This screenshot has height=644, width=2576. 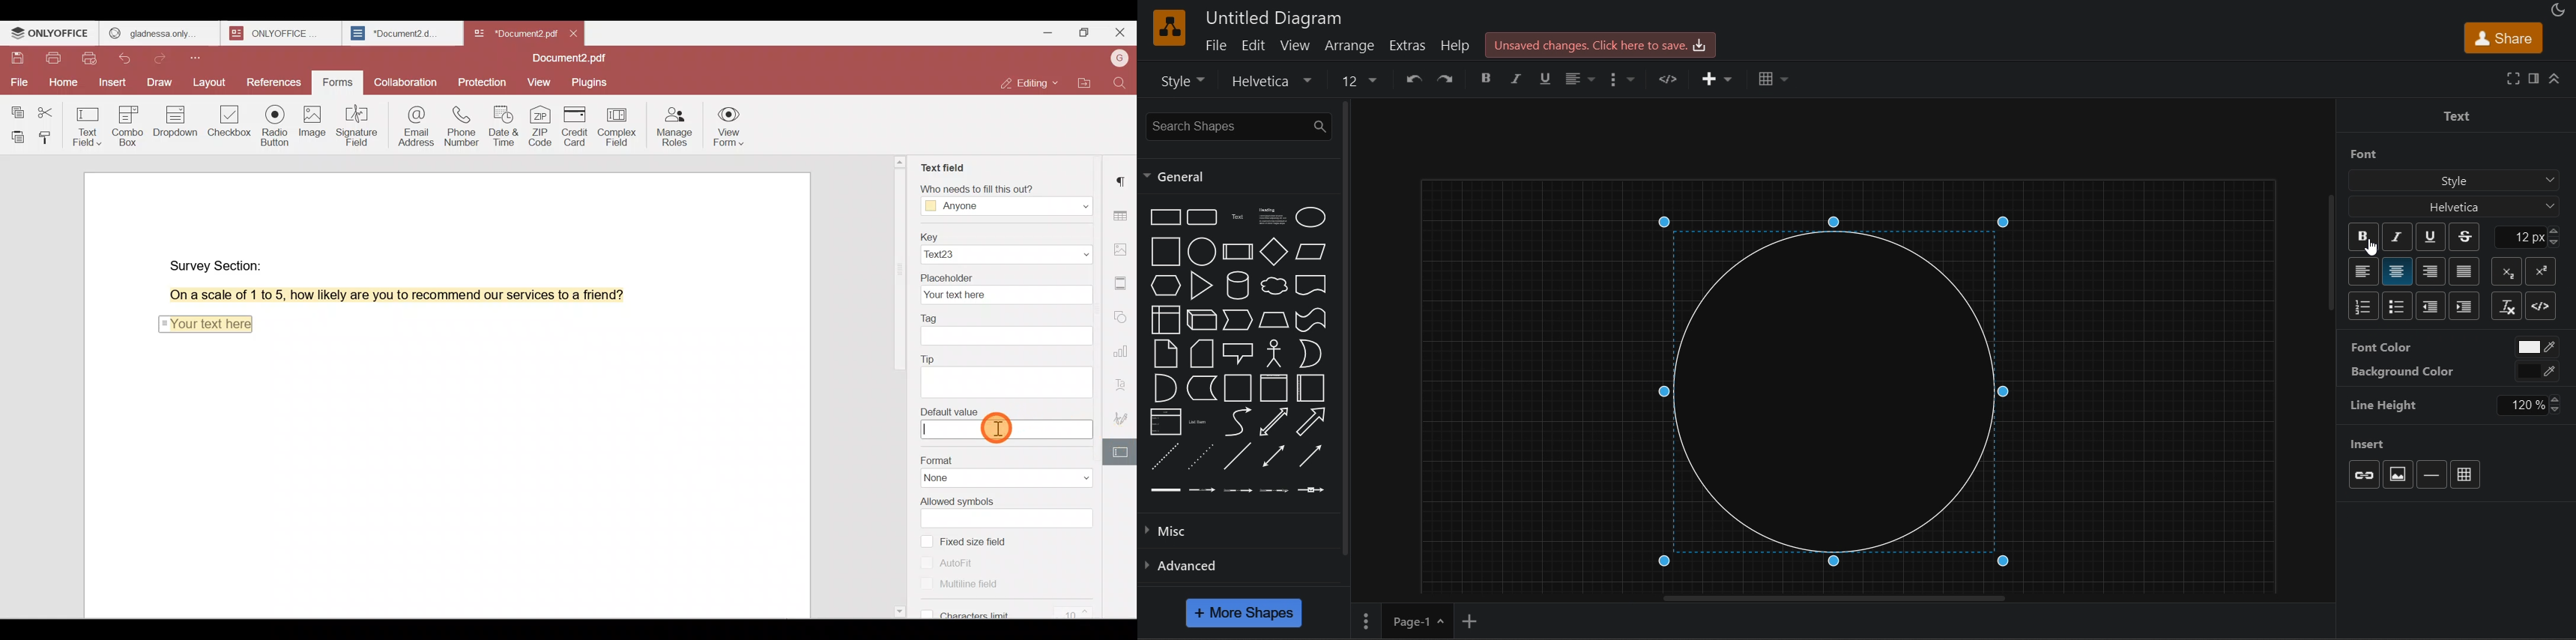 I want to click on Chart settings, so click(x=1124, y=345).